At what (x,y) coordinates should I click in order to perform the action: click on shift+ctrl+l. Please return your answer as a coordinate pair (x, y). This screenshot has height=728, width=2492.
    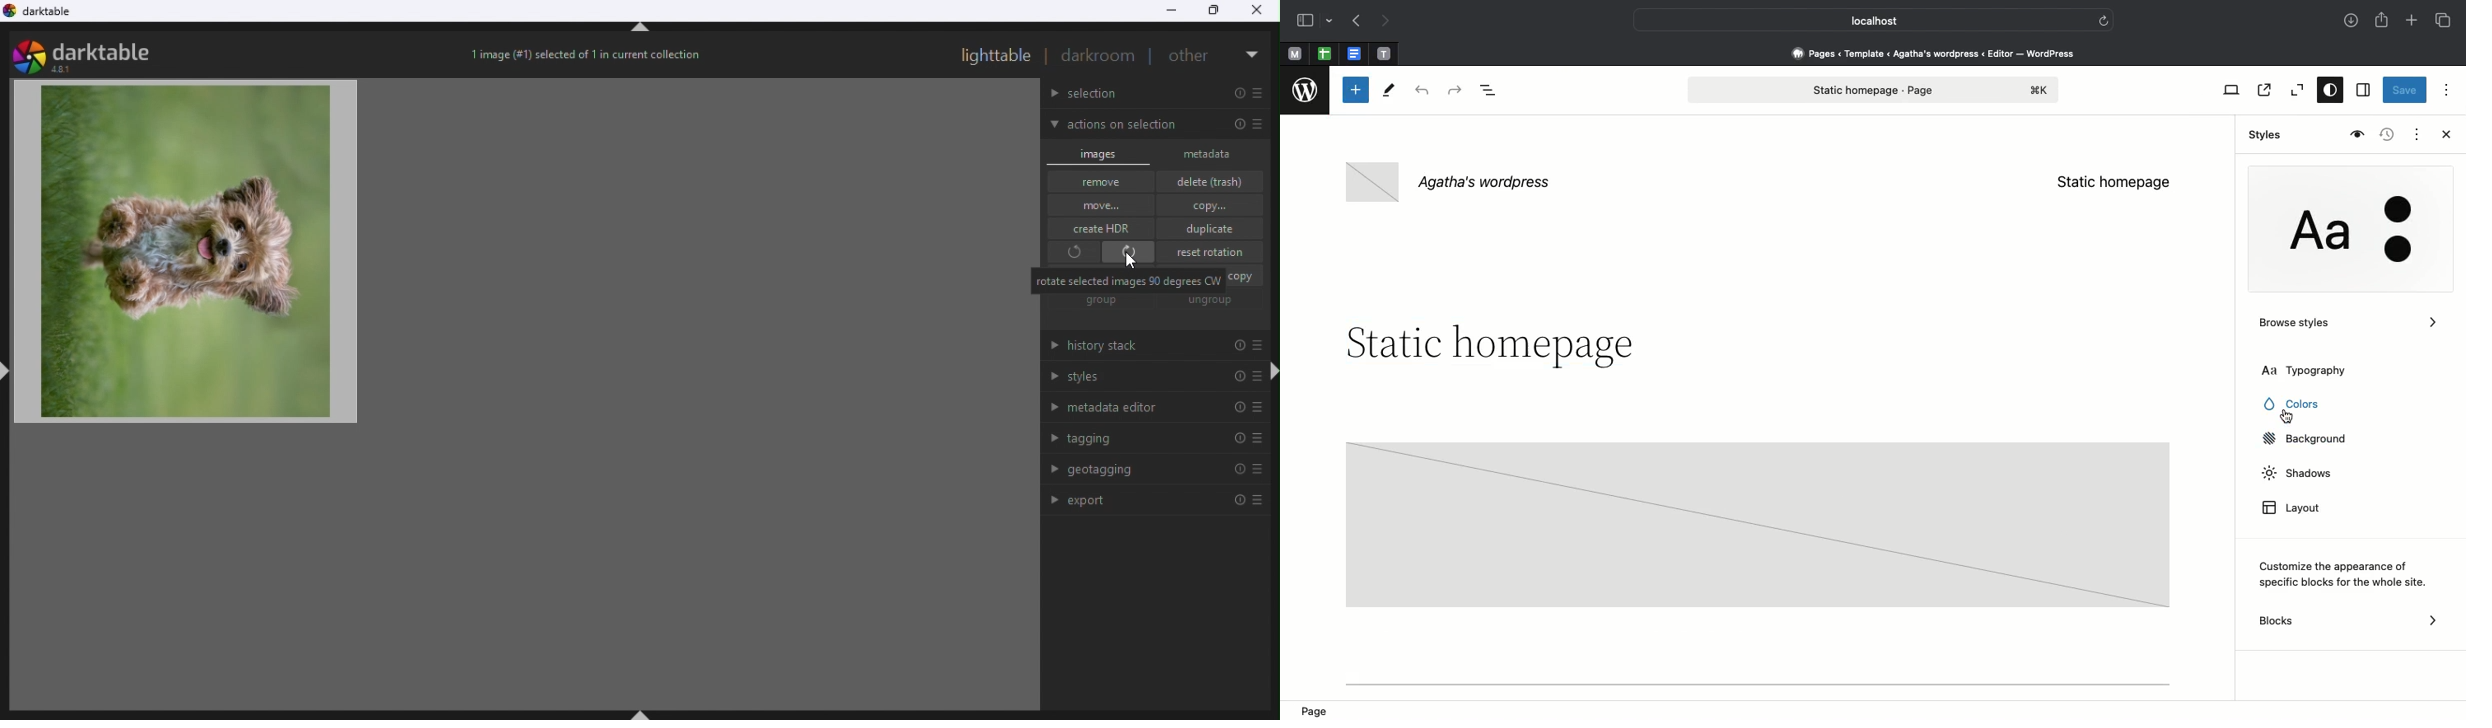
    Looking at the image, I should click on (8, 369).